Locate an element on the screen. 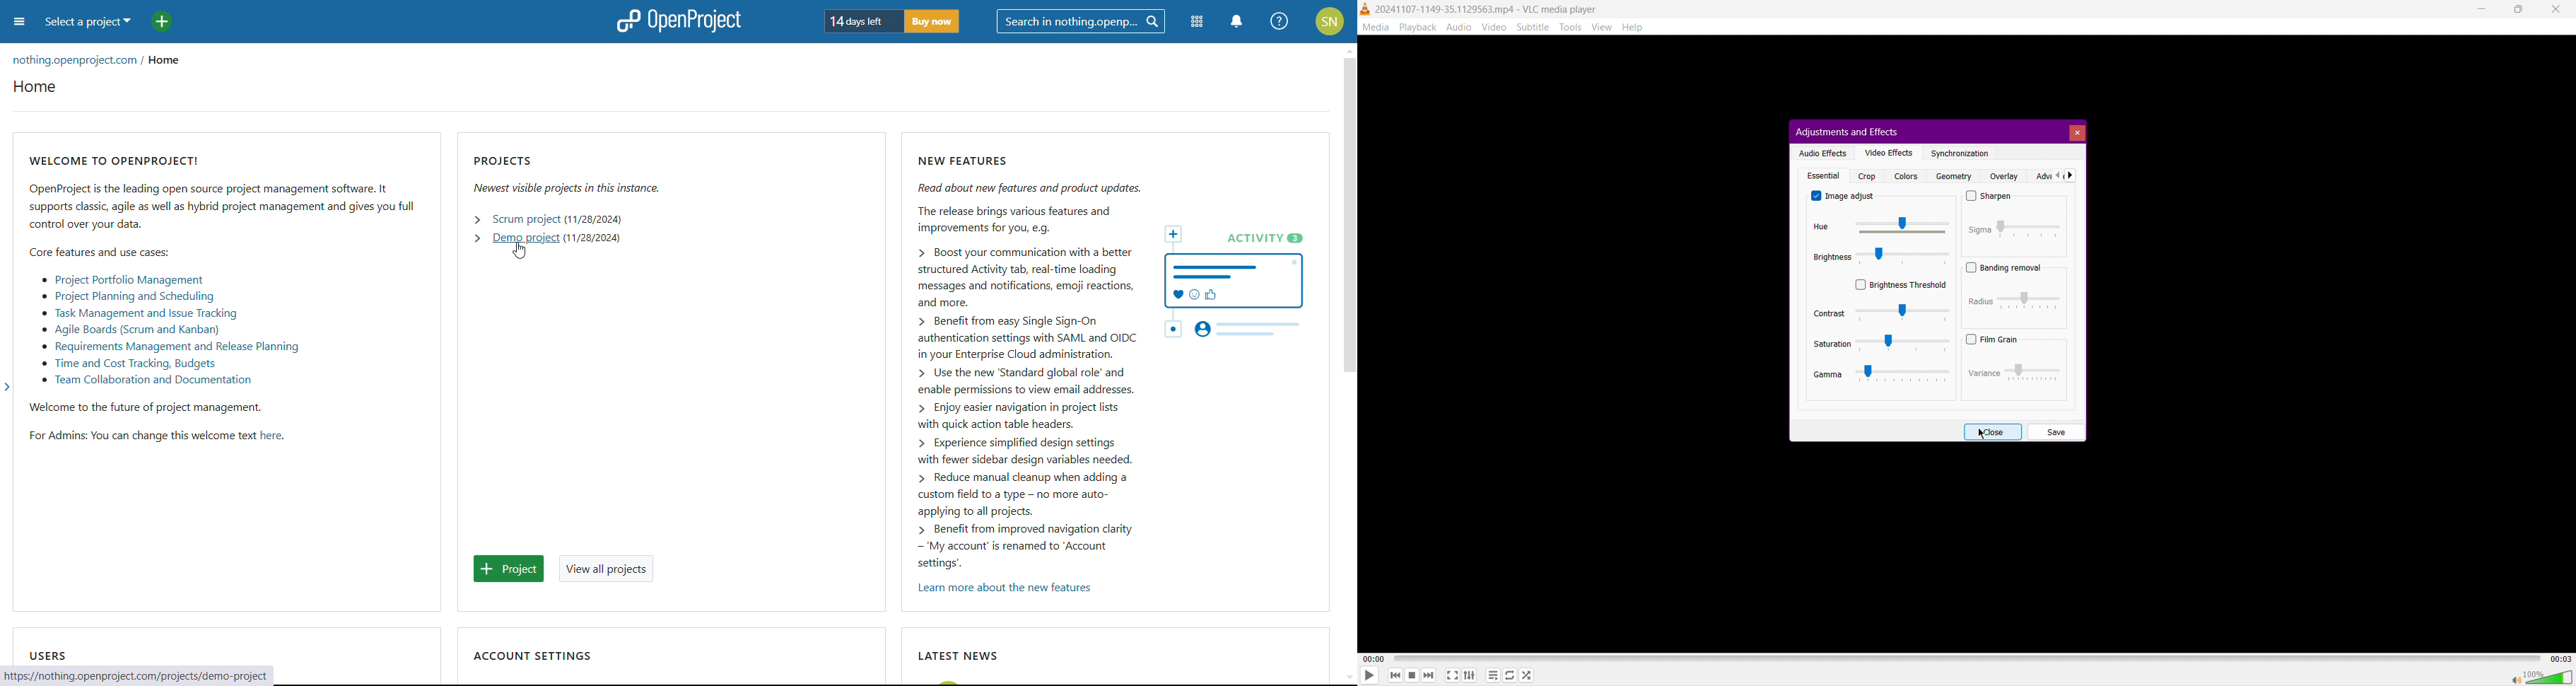 Image resolution: width=2576 pixels, height=700 pixels. add project is located at coordinates (162, 22).